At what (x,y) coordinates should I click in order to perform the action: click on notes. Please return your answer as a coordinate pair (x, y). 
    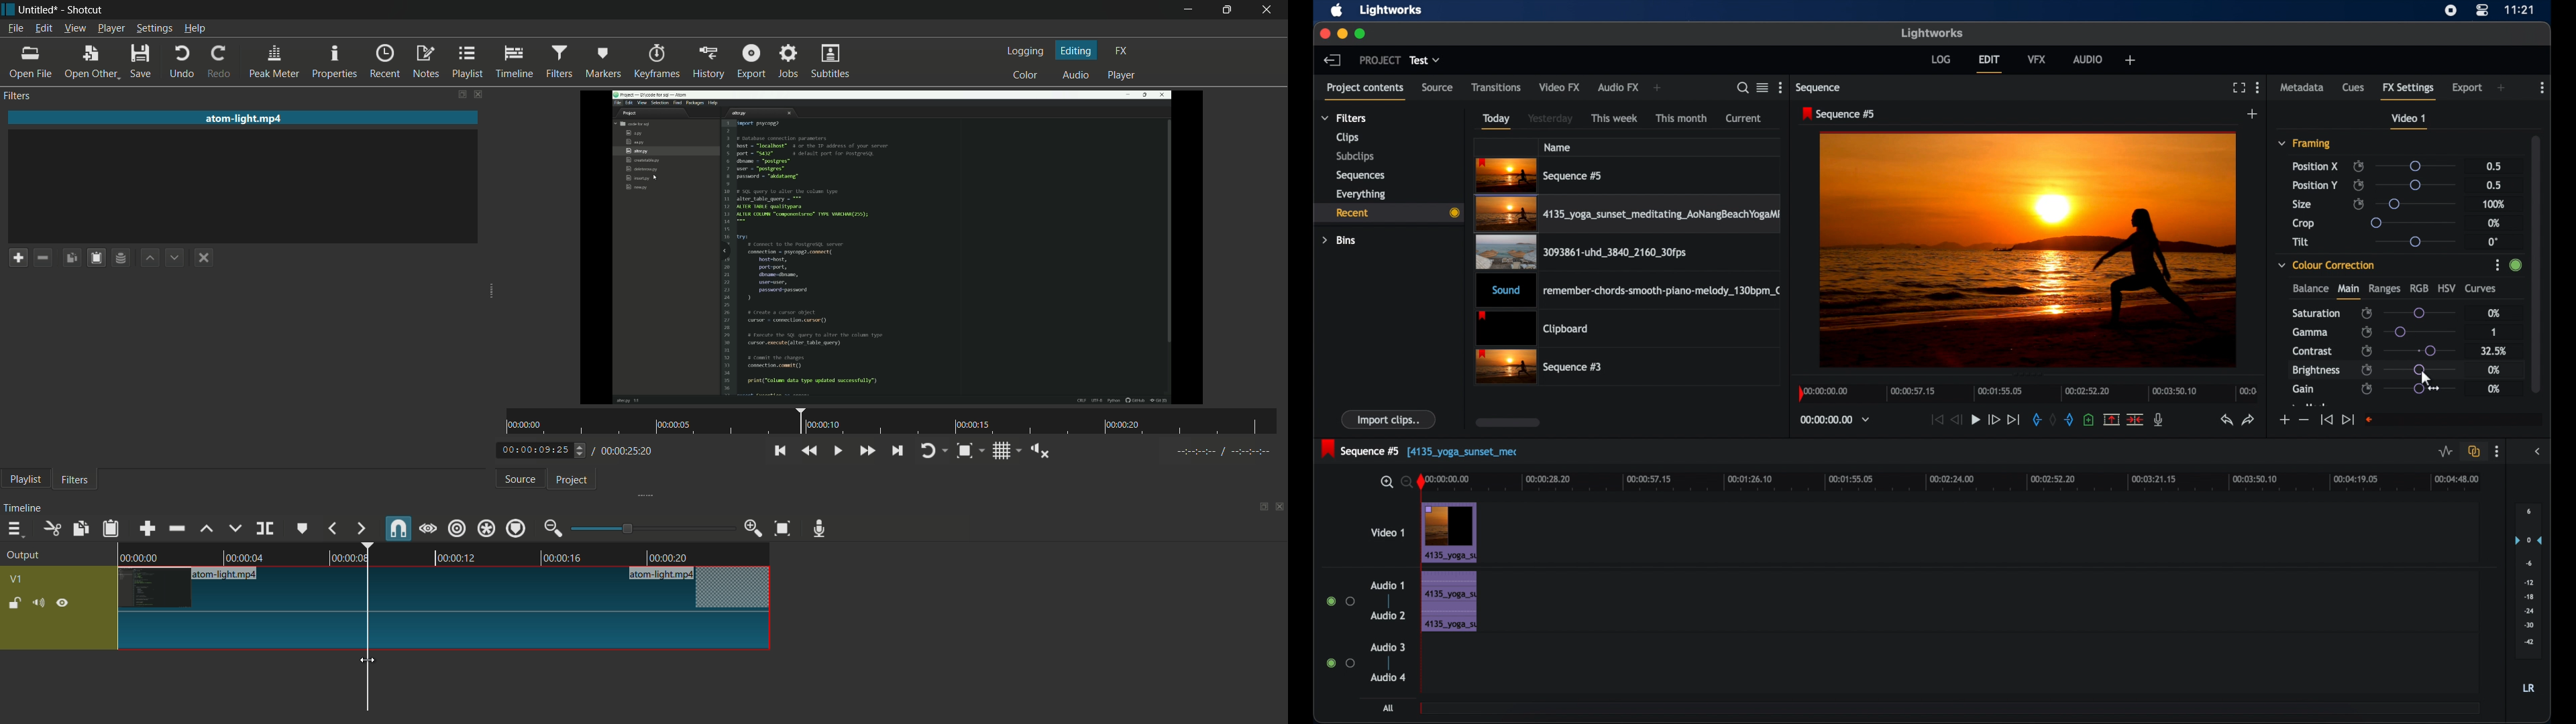
    Looking at the image, I should click on (425, 62).